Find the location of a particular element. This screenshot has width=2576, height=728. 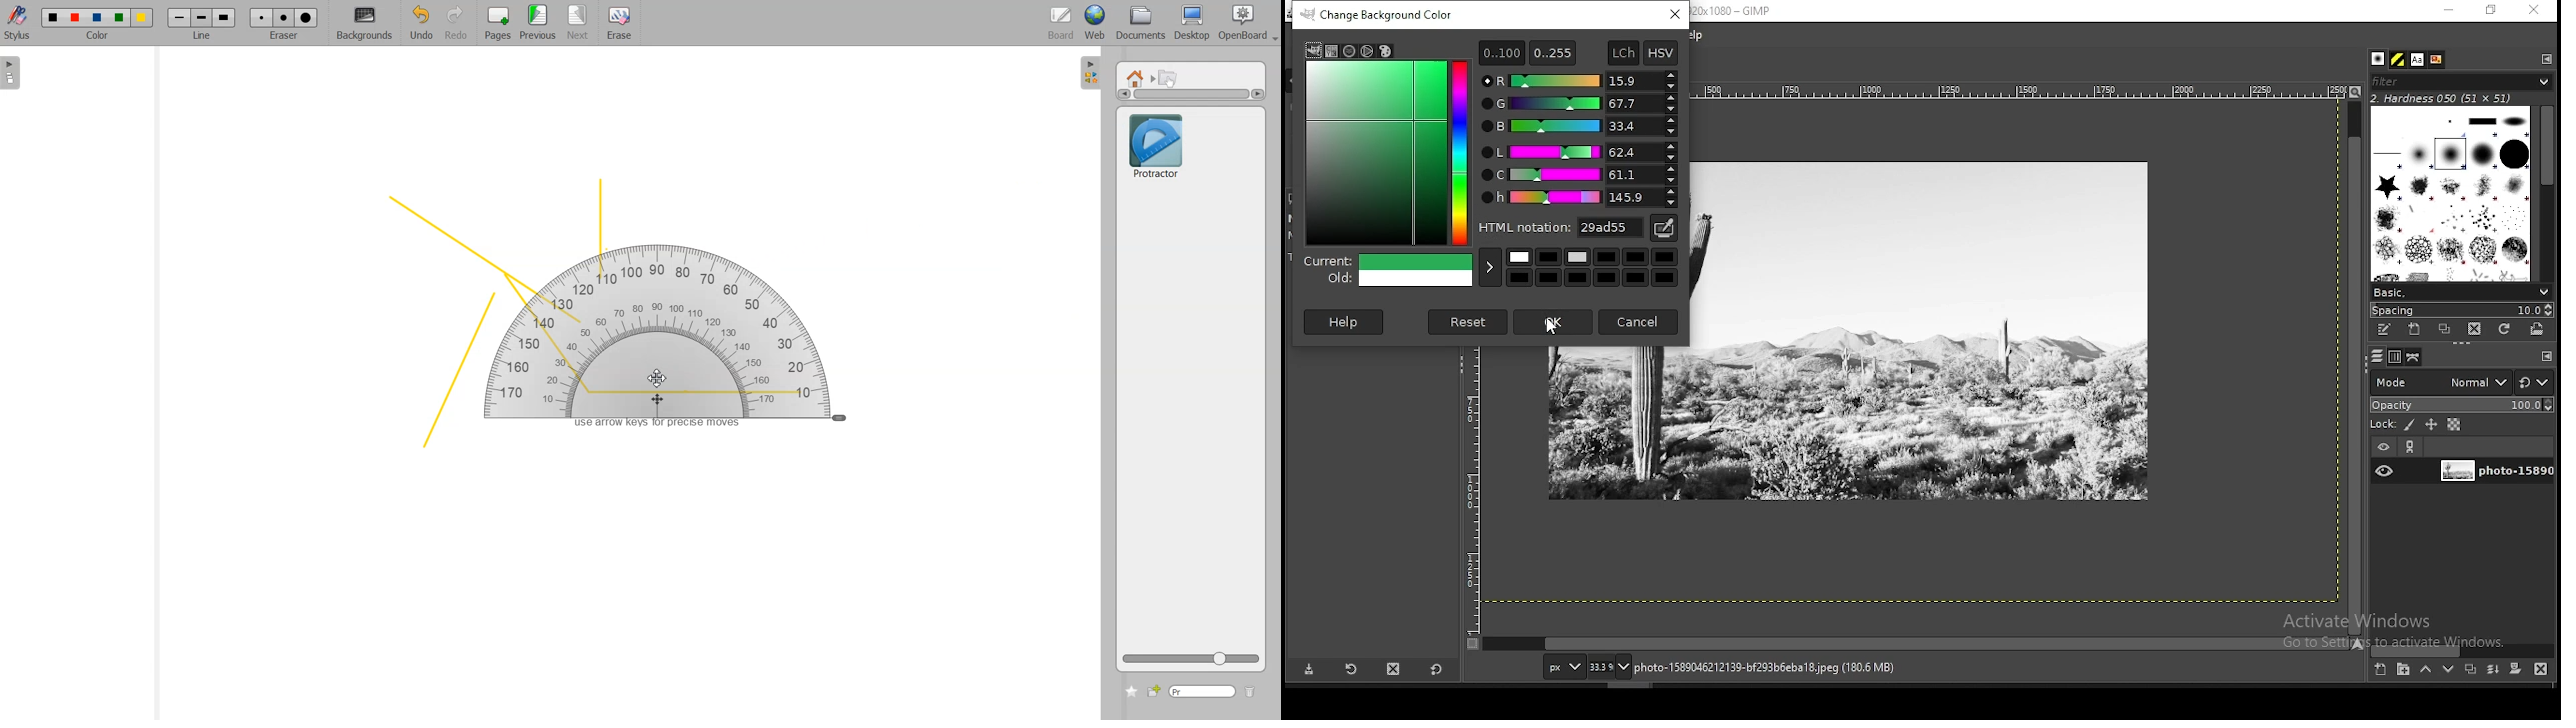

Type window is located at coordinates (1202, 692).